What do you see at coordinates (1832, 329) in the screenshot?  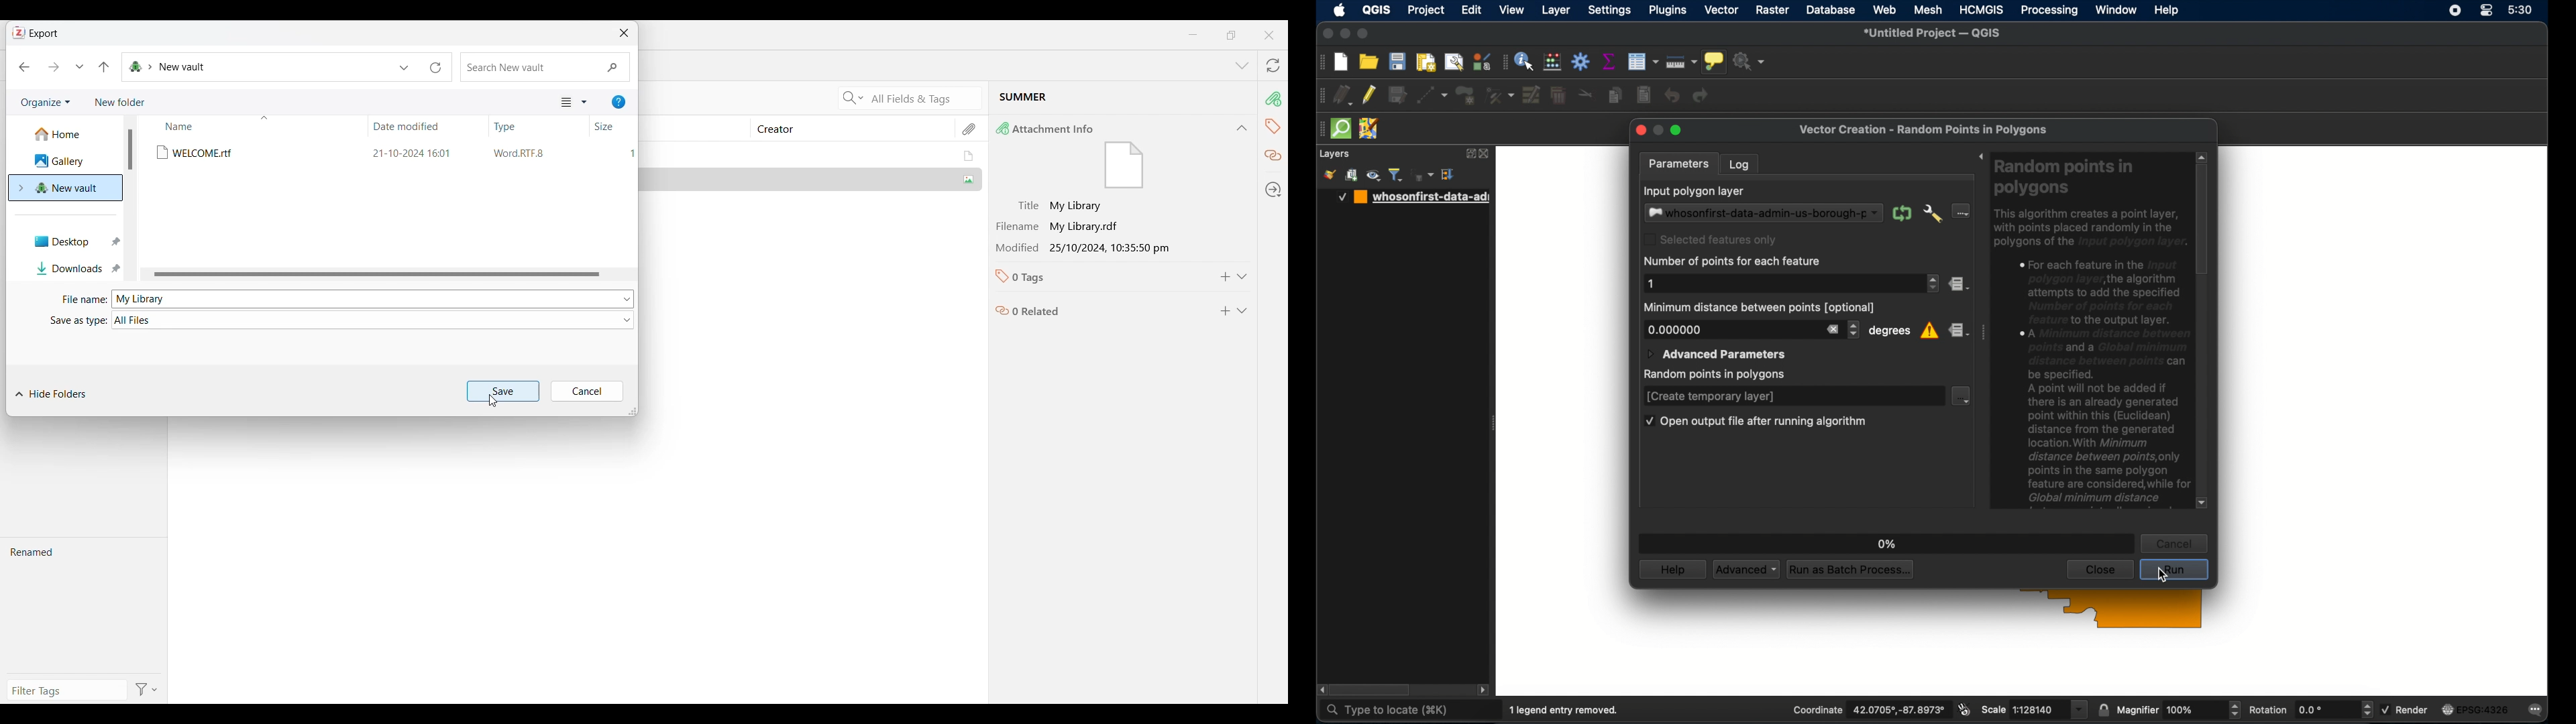 I see `remove` at bounding box center [1832, 329].